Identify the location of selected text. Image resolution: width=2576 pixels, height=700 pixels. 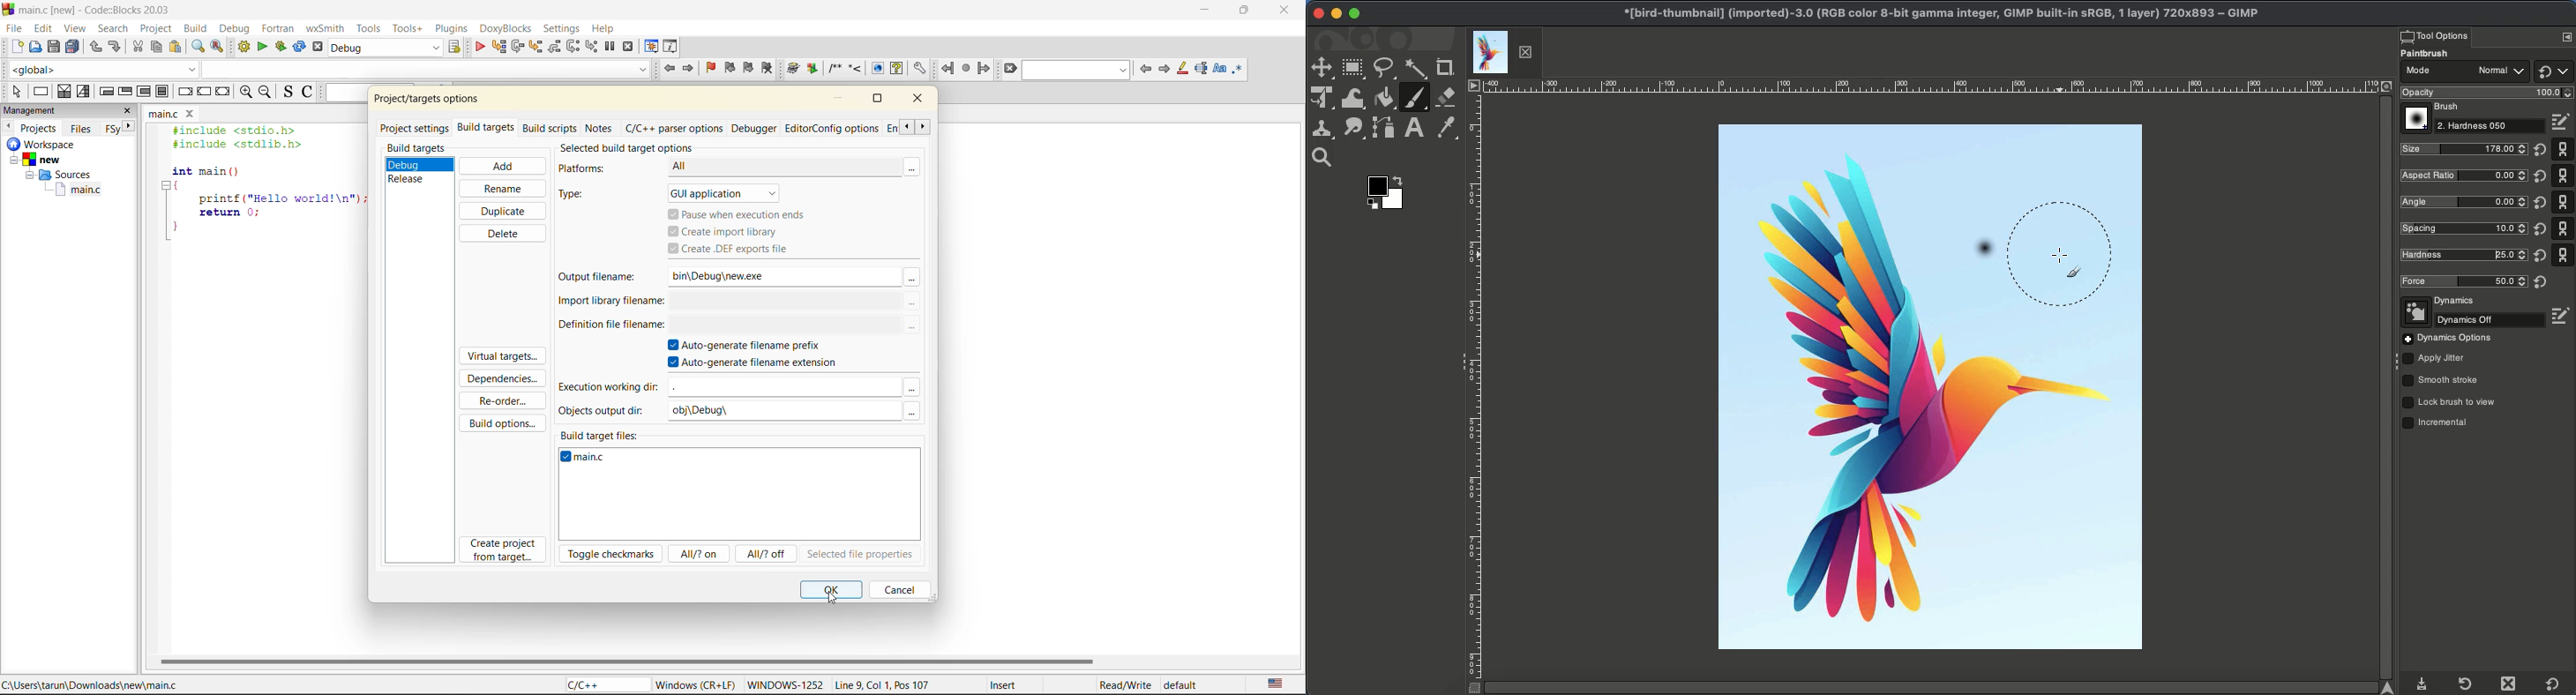
(1202, 69).